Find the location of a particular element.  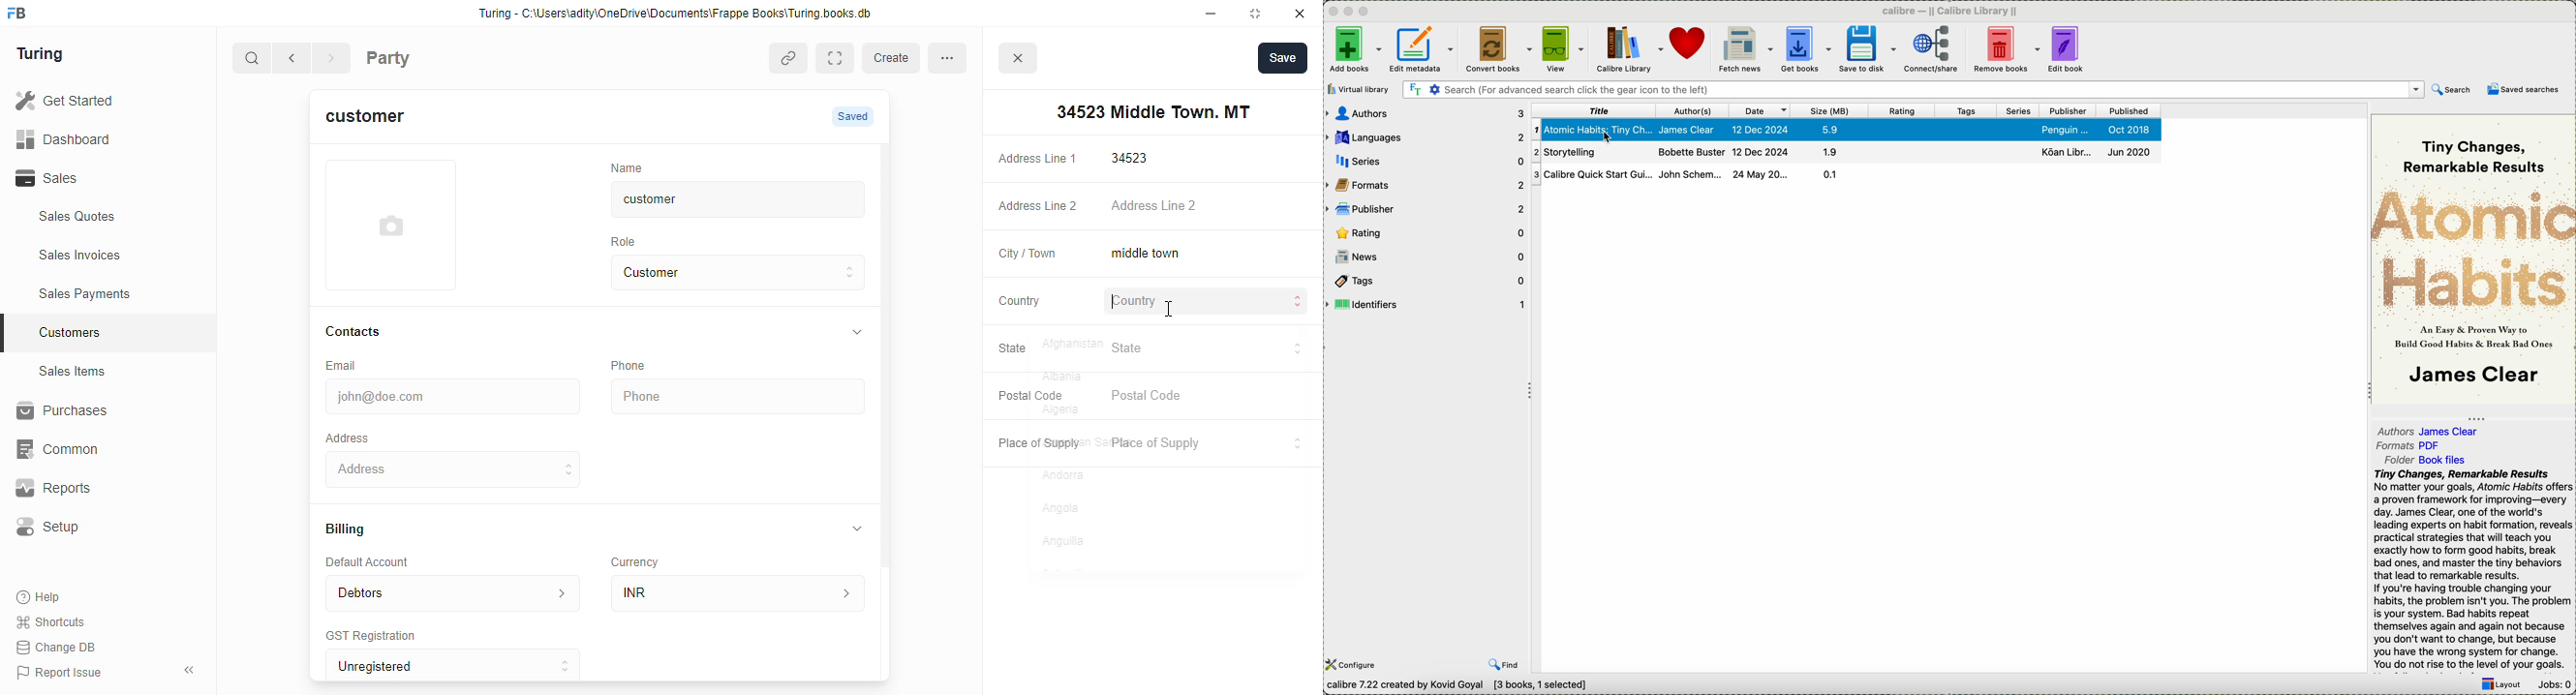

published is located at coordinates (2128, 111).